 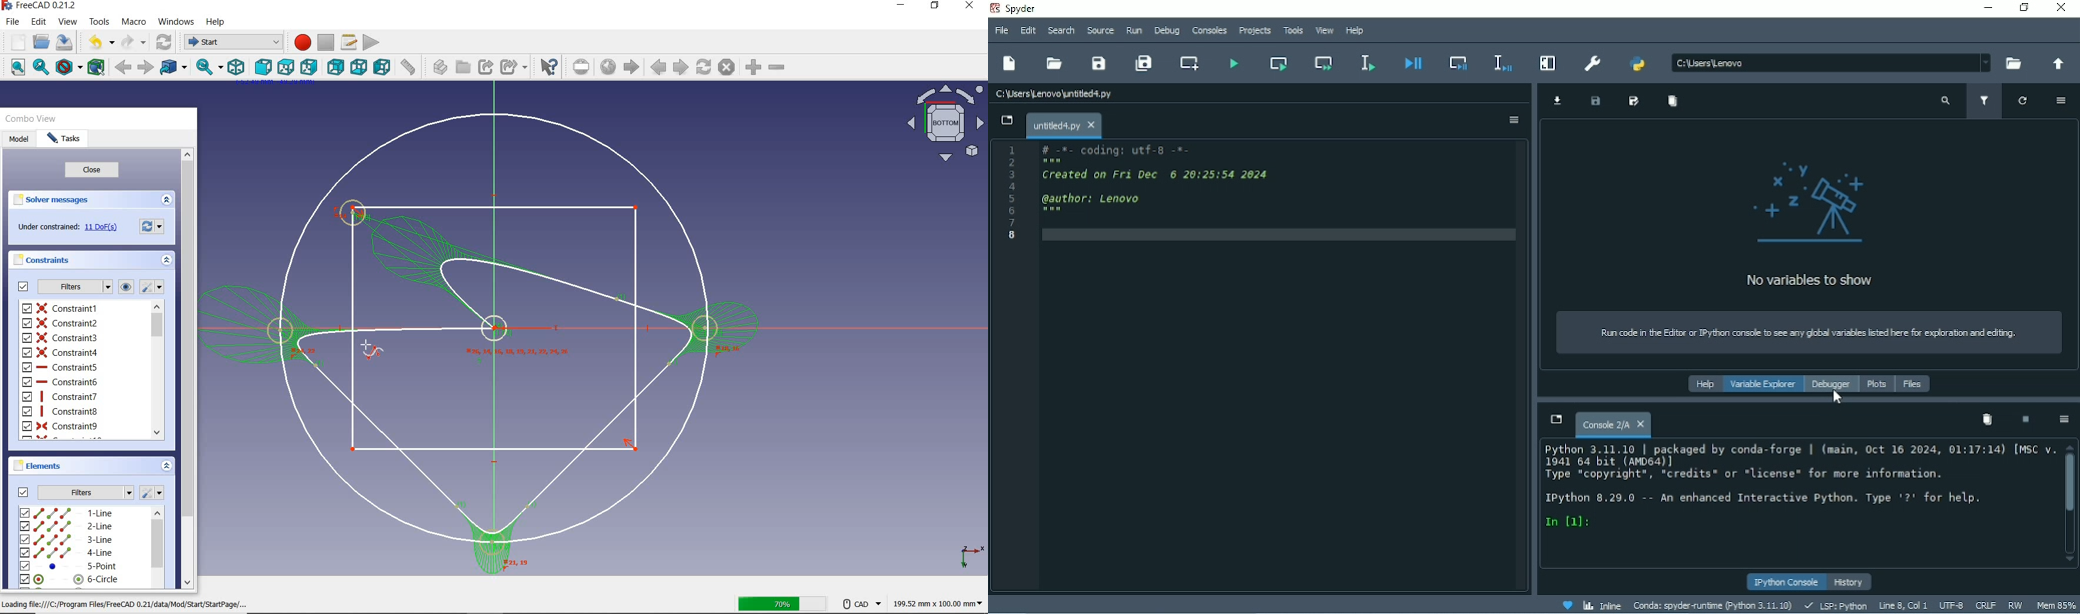 What do you see at coordinates (1061, 30) in the screenshot?
I see `Search` at bounding box center [1061, 30].